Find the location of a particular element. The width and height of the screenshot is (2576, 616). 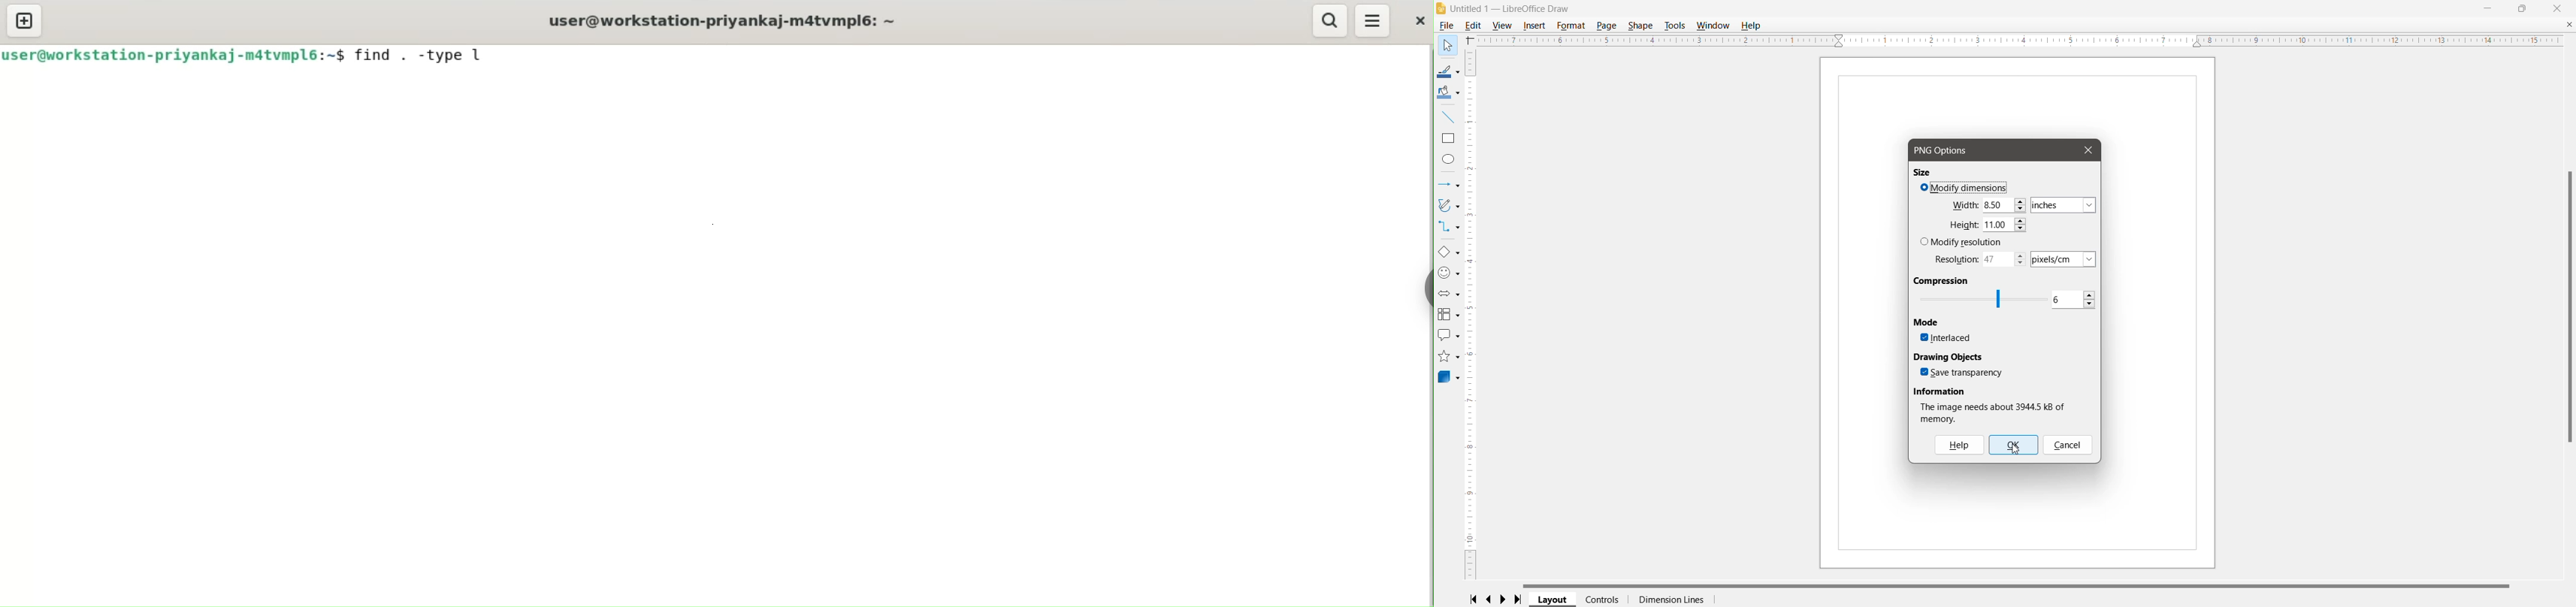

Insert is located at coordinates (1535, 26).